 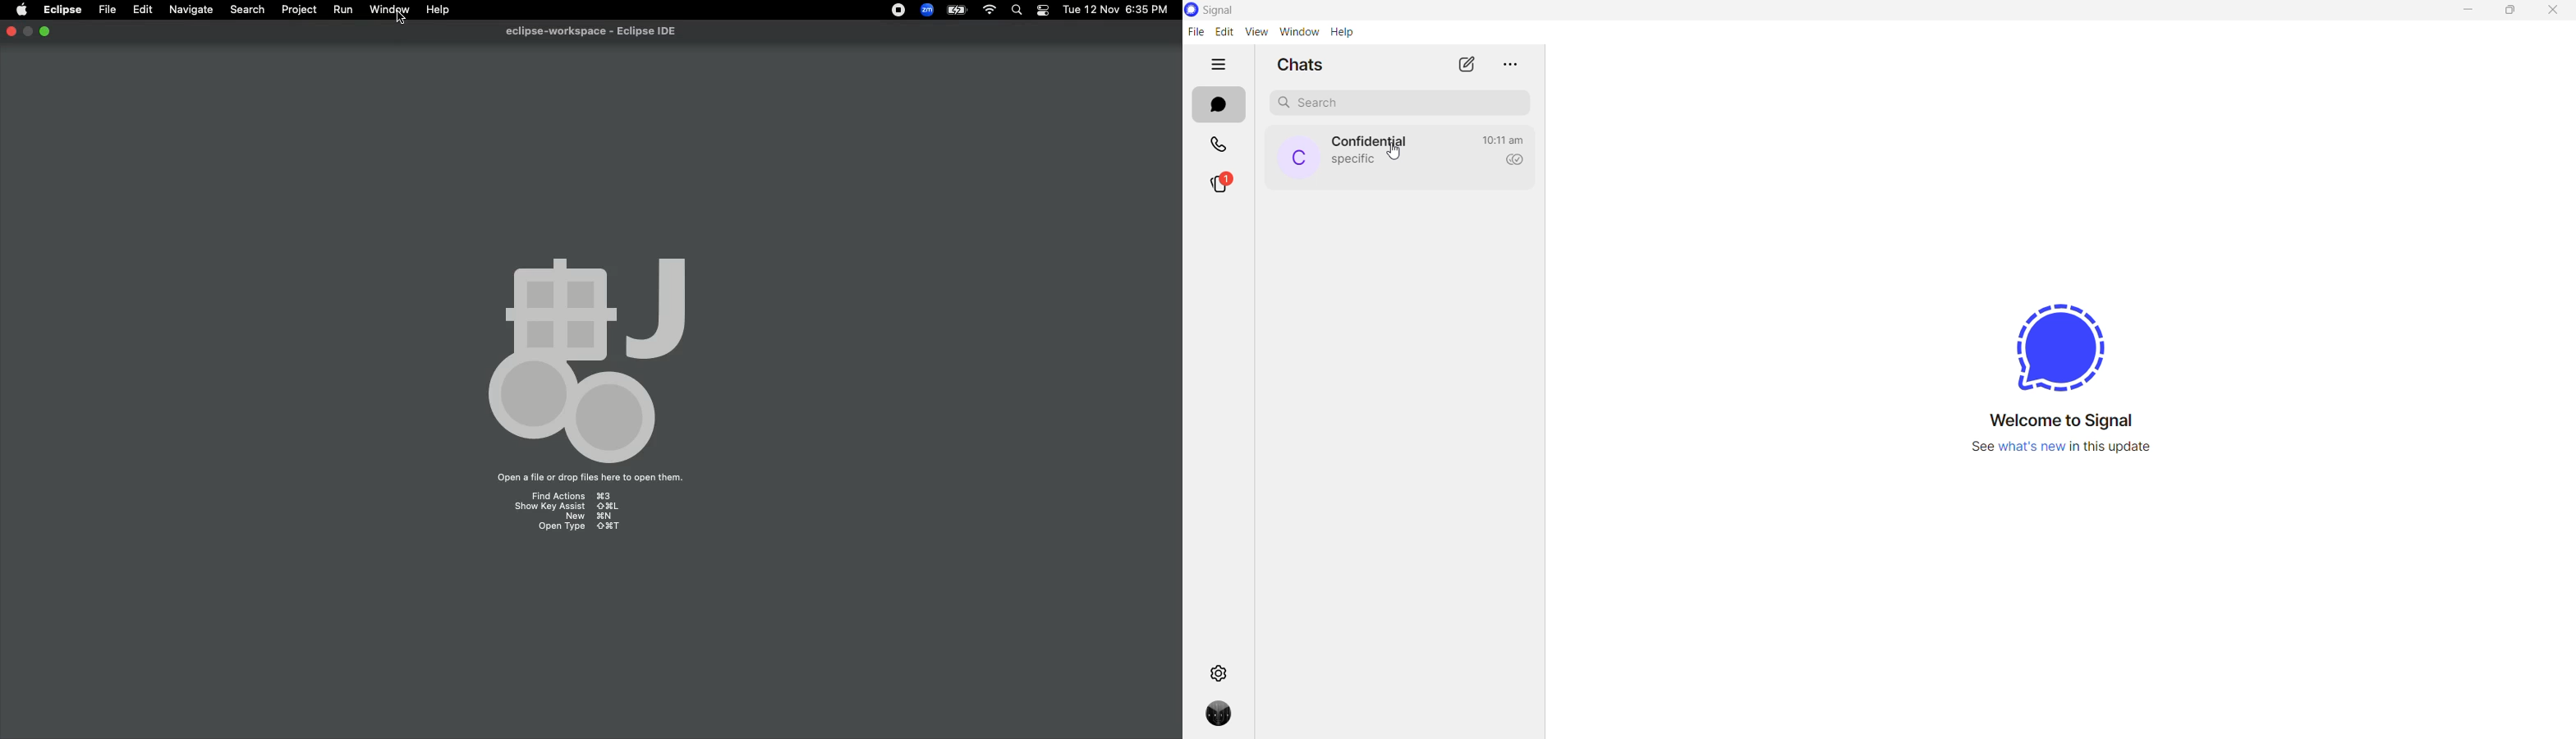 What do you see at coordinates (2470, 11) in the screenshot?
I see `minimize` at bounding box center [2470, 11].